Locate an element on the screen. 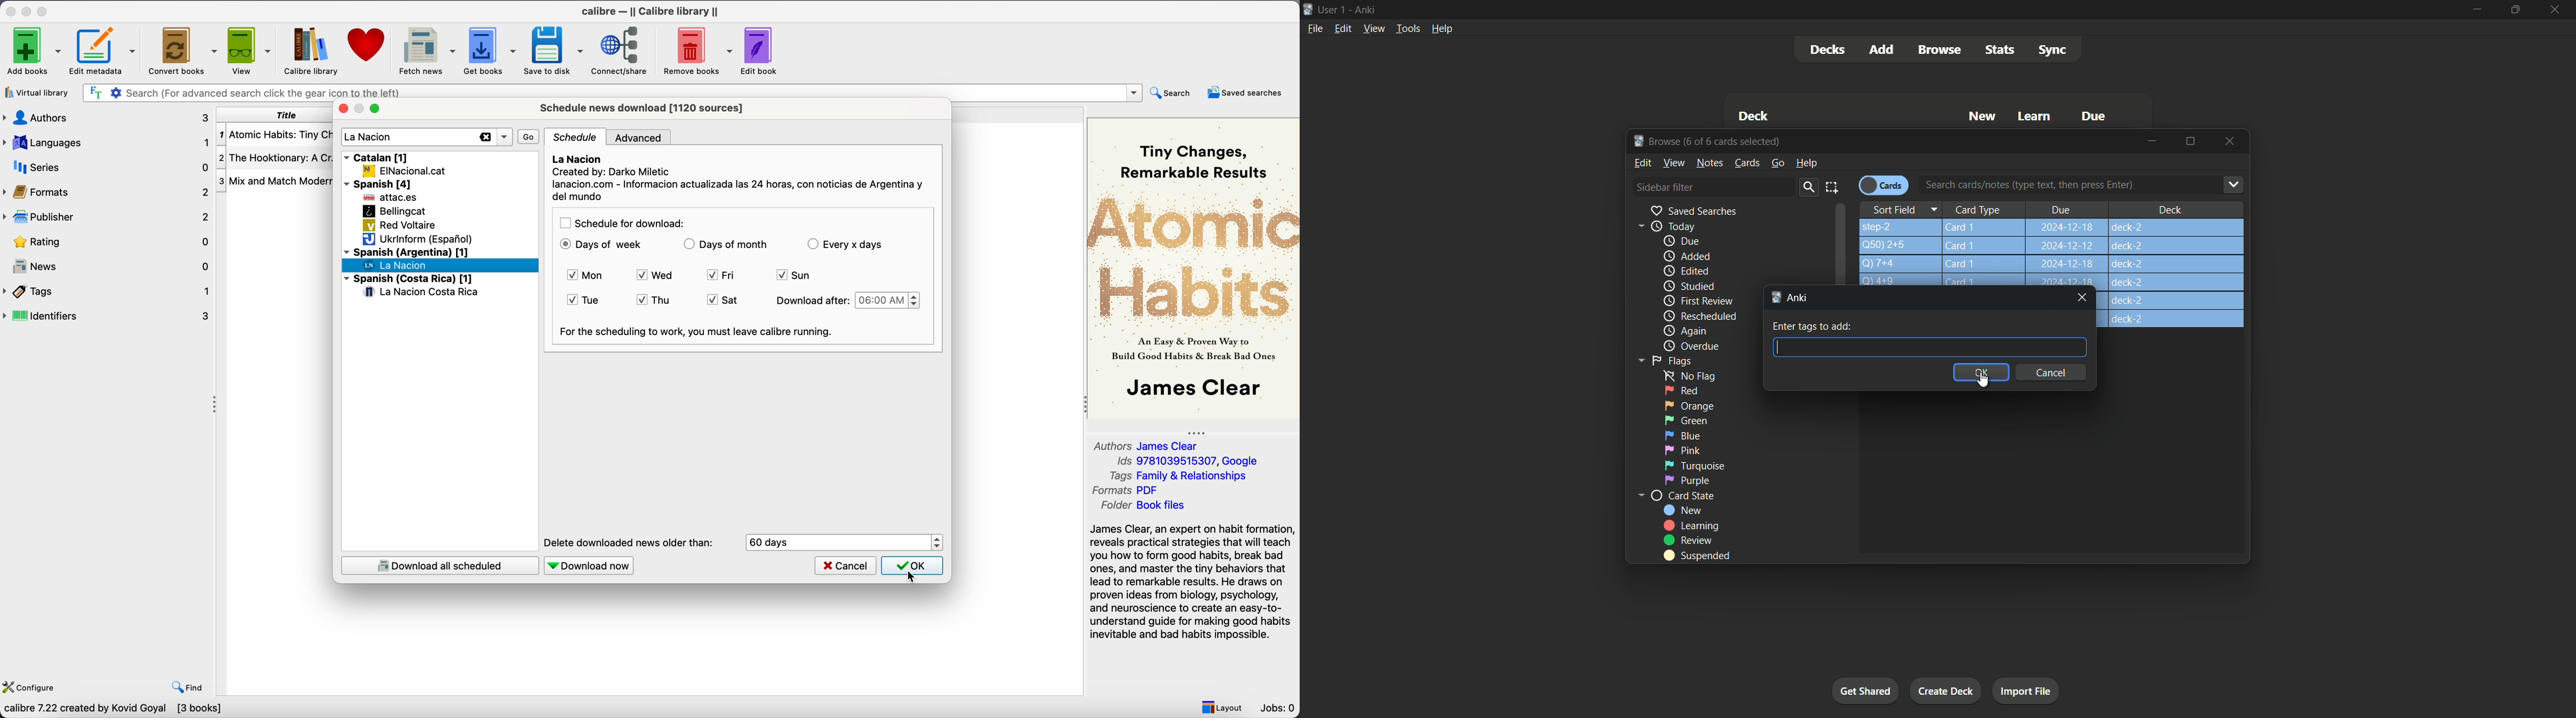 The image size is (2576, 728). mon is located at coordinates (587, 275).